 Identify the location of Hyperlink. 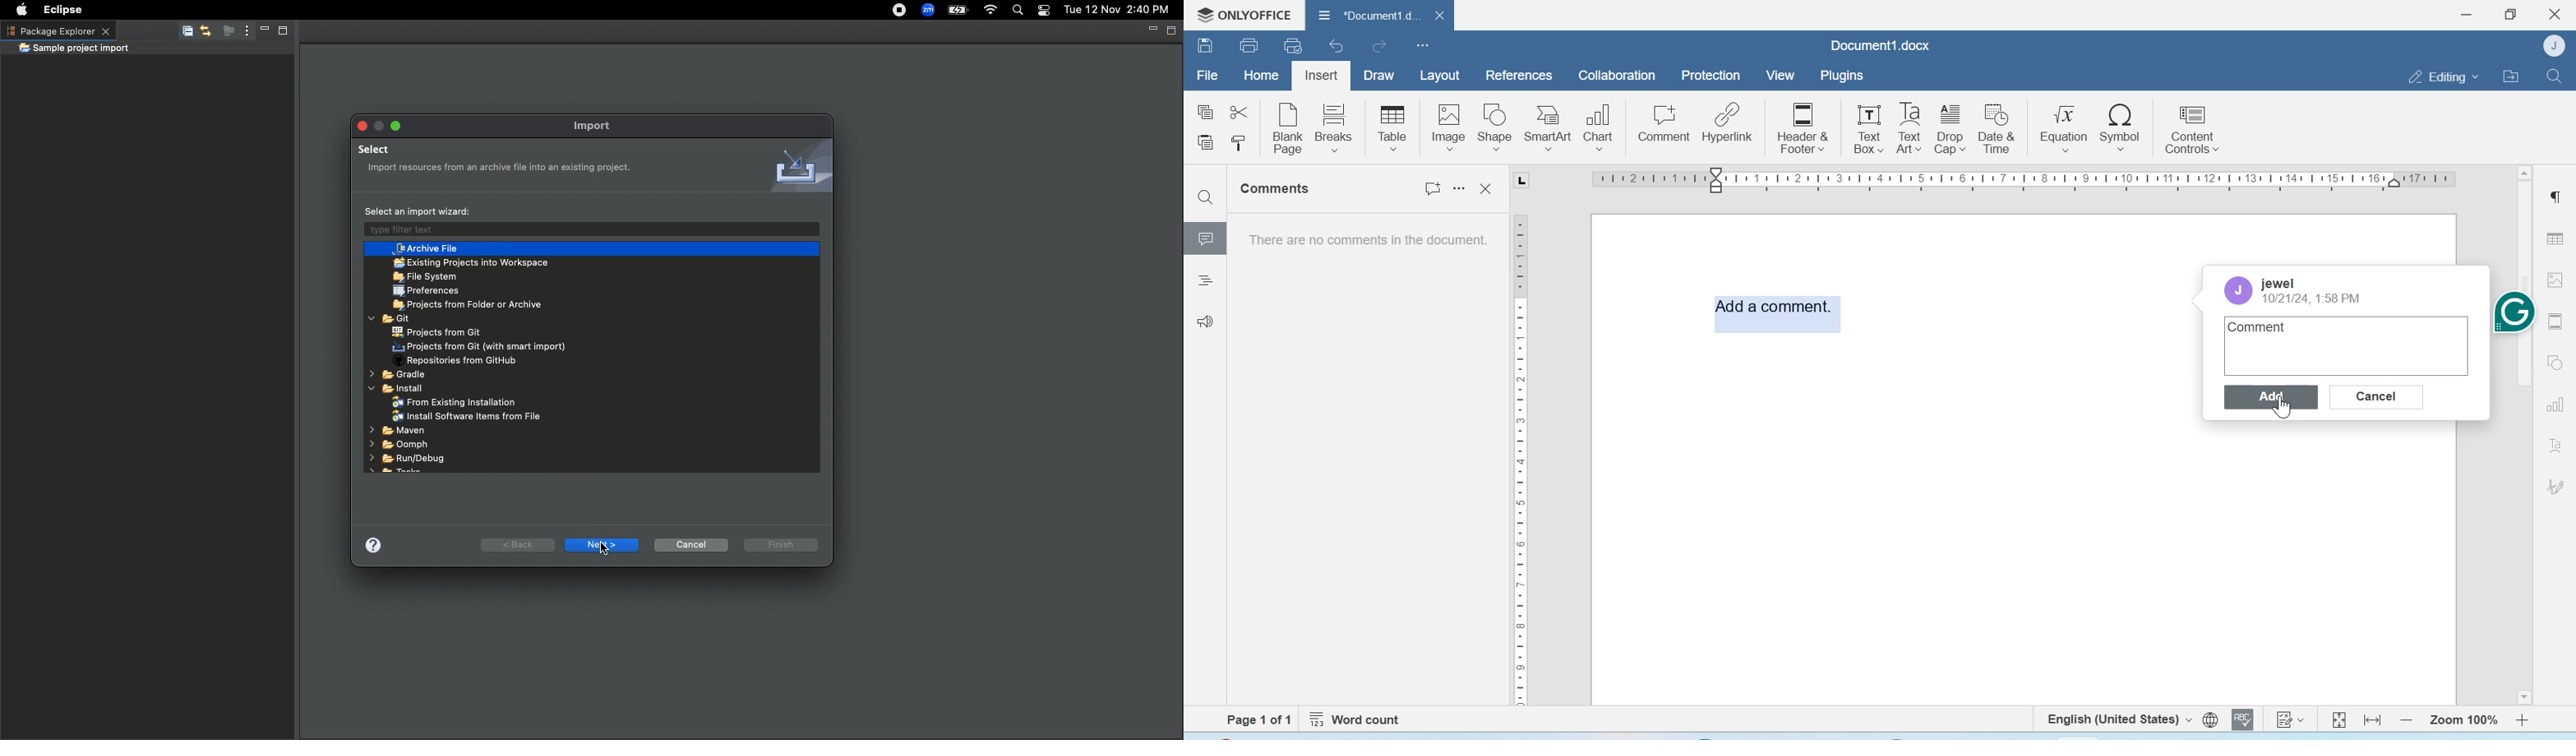
(1727, 123).